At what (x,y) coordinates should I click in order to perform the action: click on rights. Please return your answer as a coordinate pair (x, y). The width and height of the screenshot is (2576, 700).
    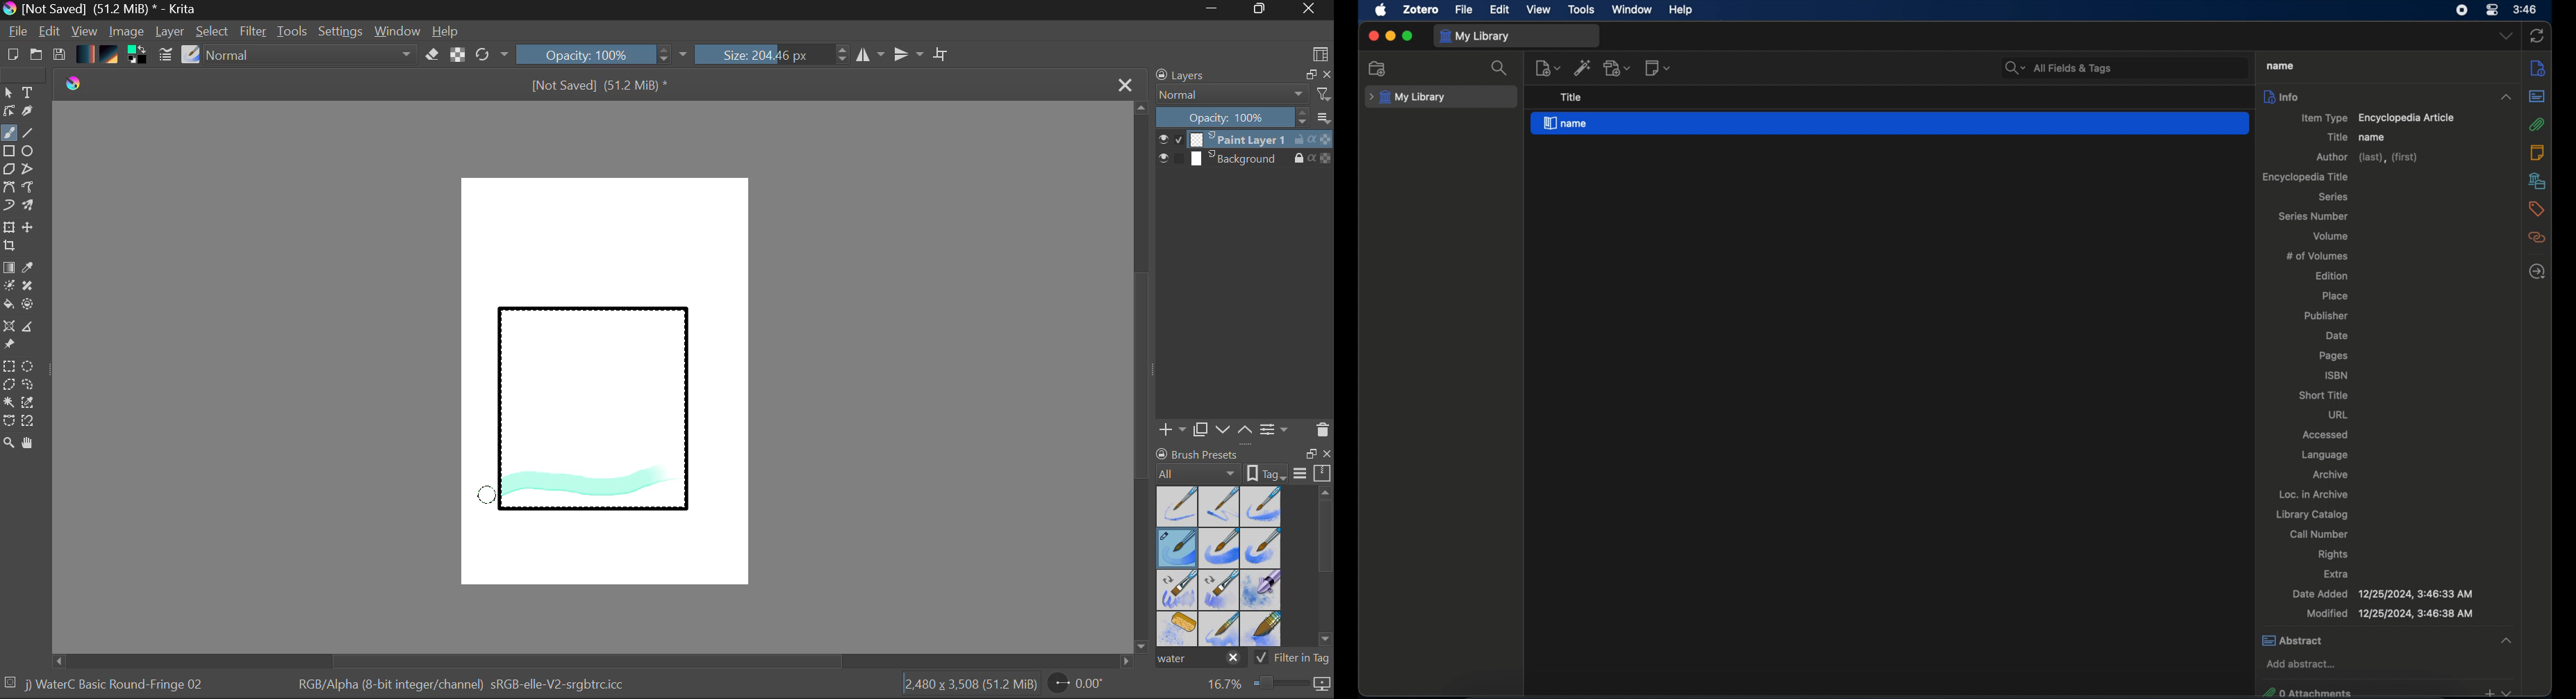
    Looking at the image, I should click on (2336, 554).